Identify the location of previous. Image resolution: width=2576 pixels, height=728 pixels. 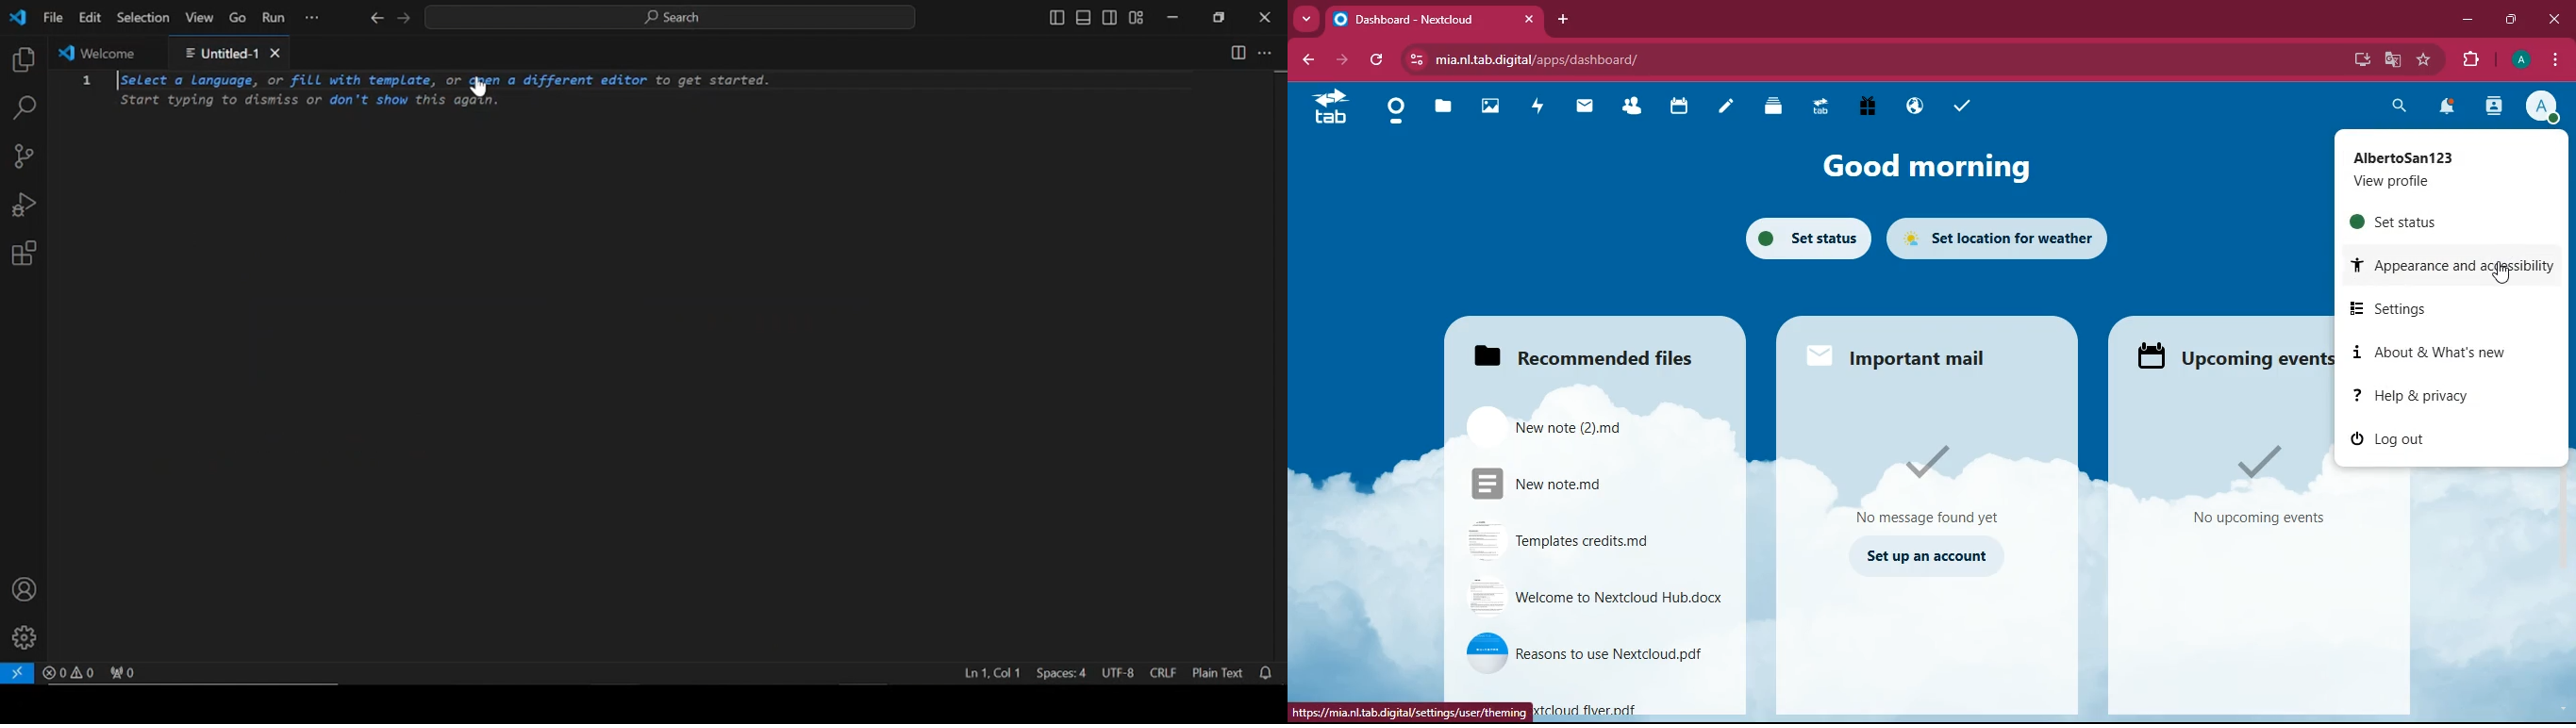
(375, 18).